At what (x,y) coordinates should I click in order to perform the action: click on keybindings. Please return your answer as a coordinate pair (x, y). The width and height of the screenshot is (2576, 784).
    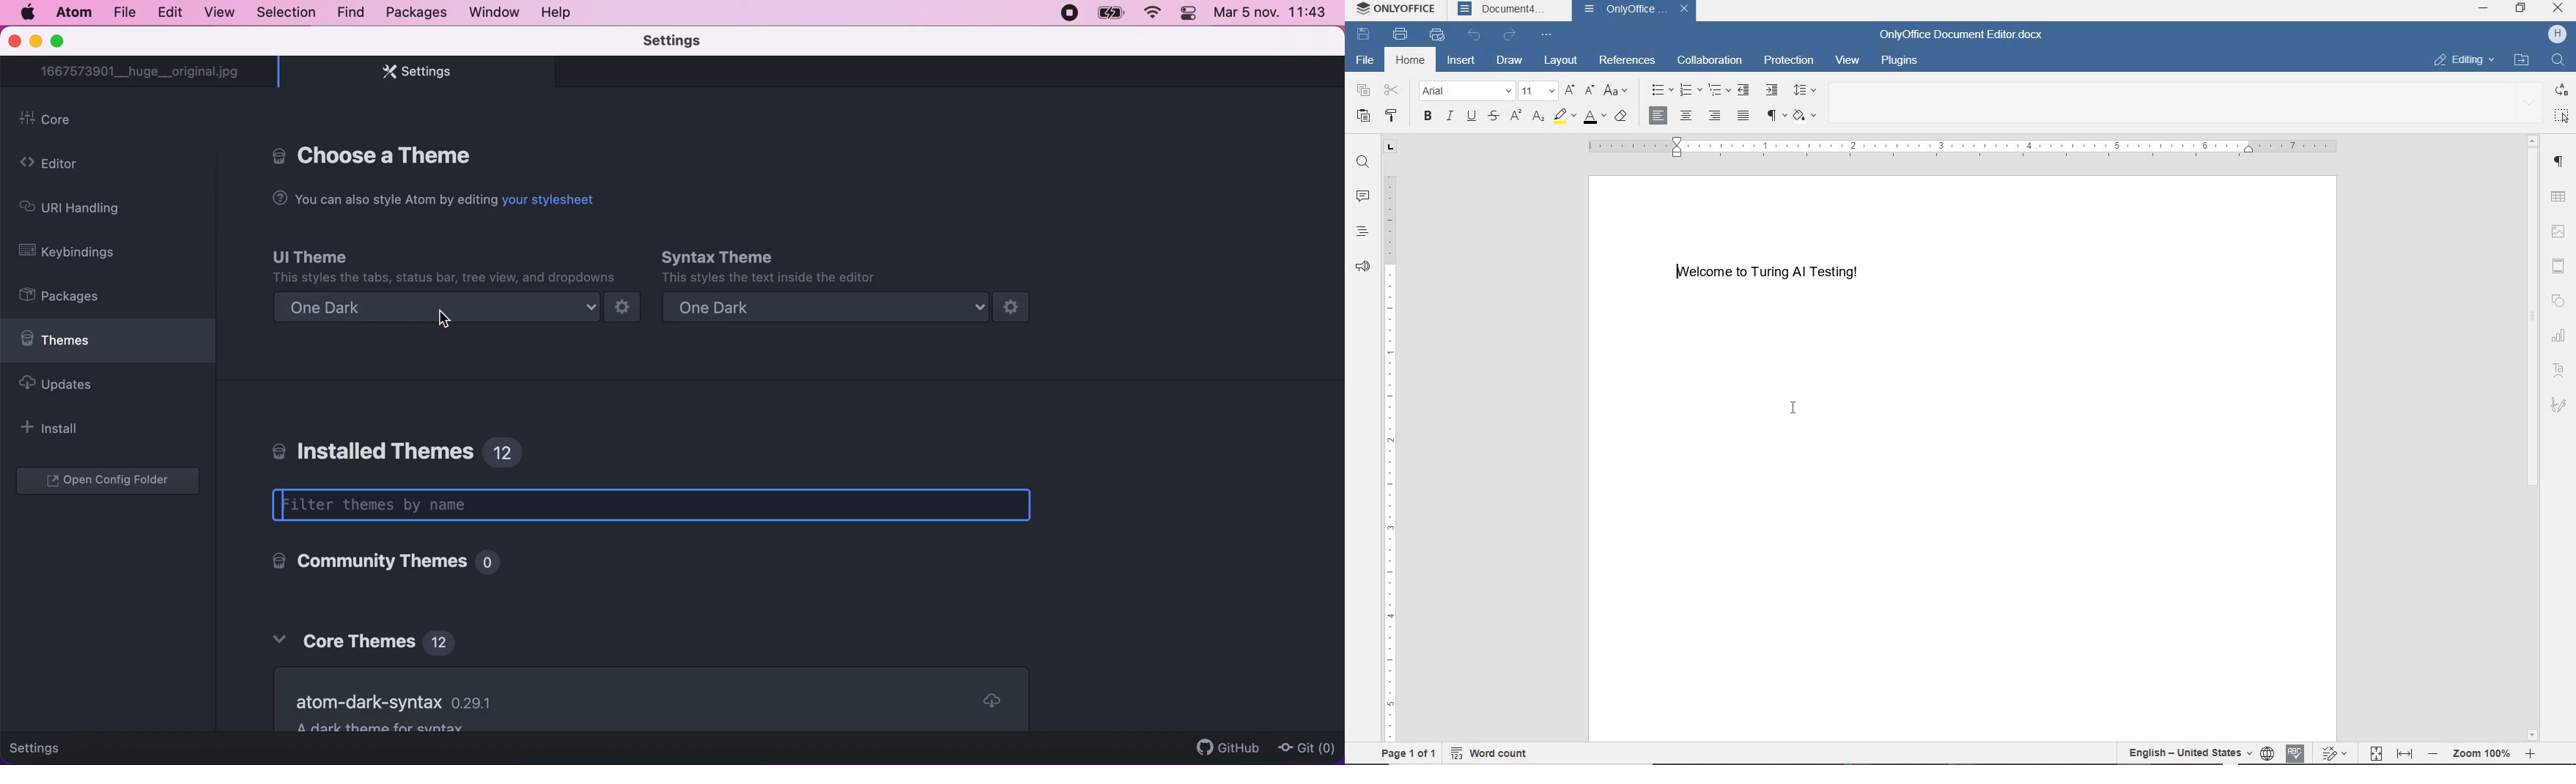
    Looking at the image, I should click on (81, 252).